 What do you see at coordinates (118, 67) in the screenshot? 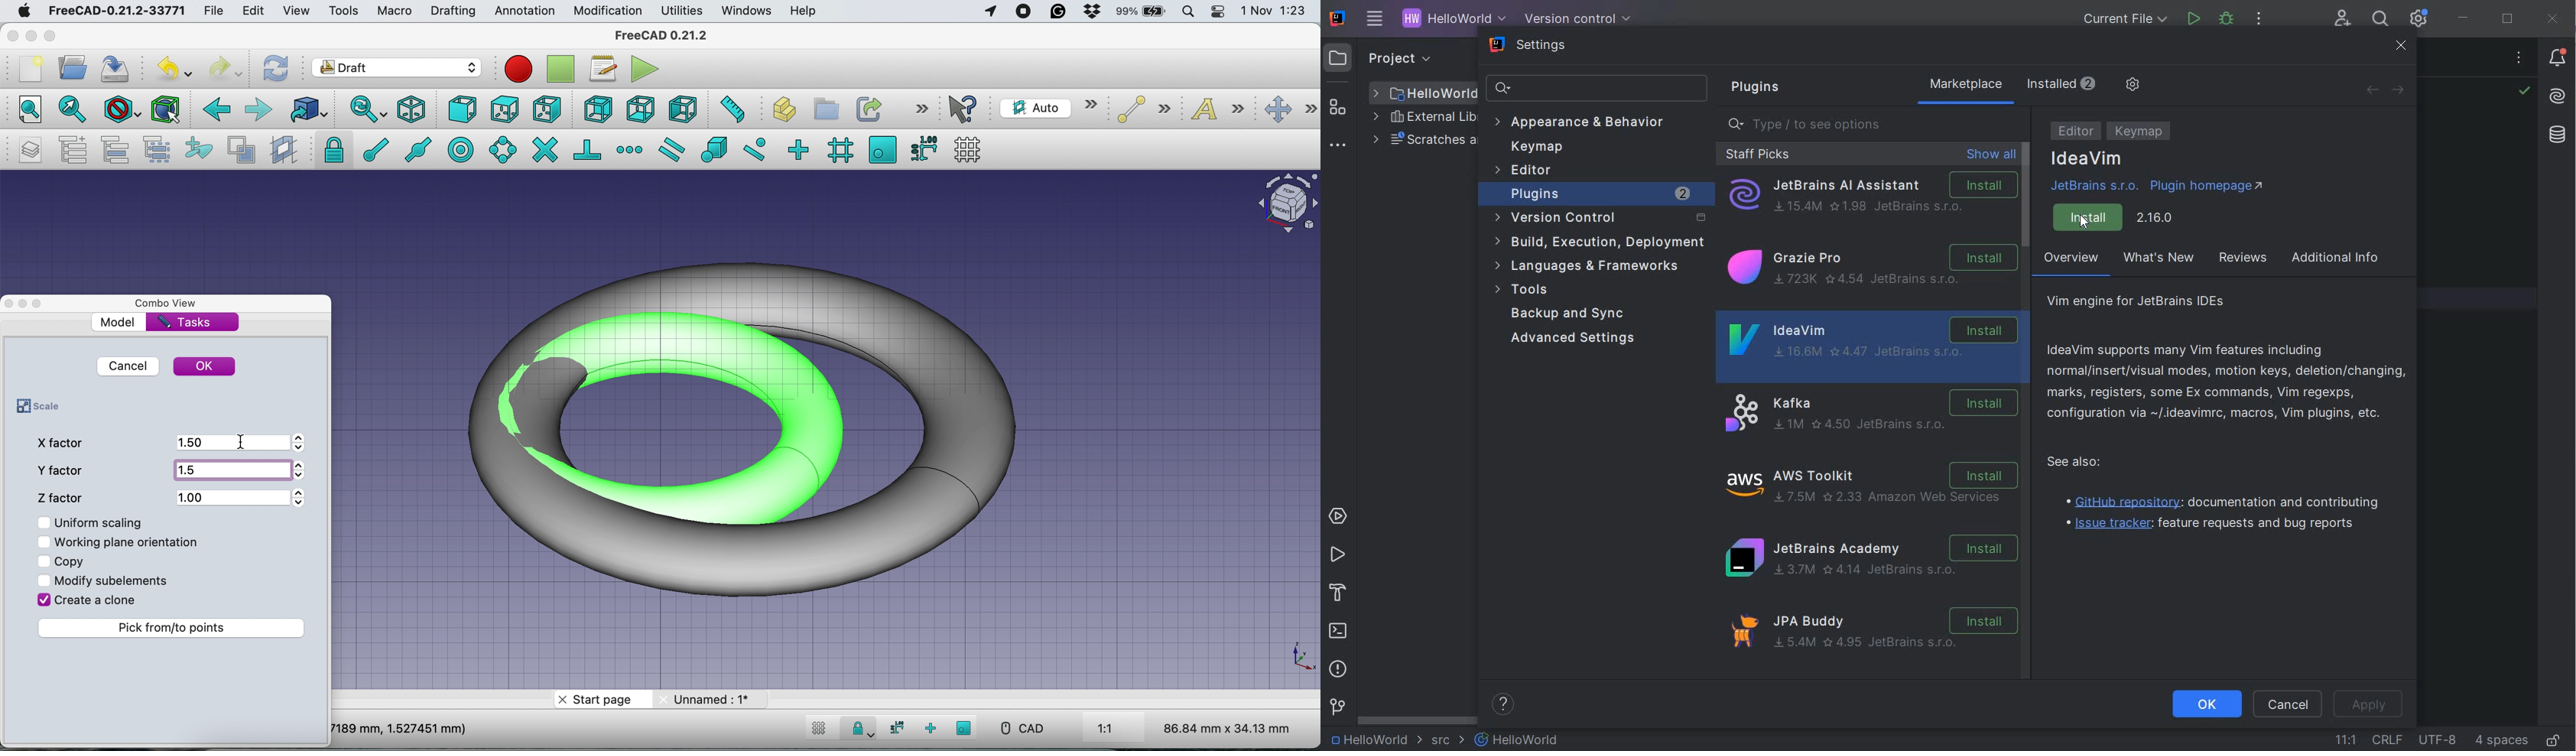
I see `save` at bounding box center [118, 67].